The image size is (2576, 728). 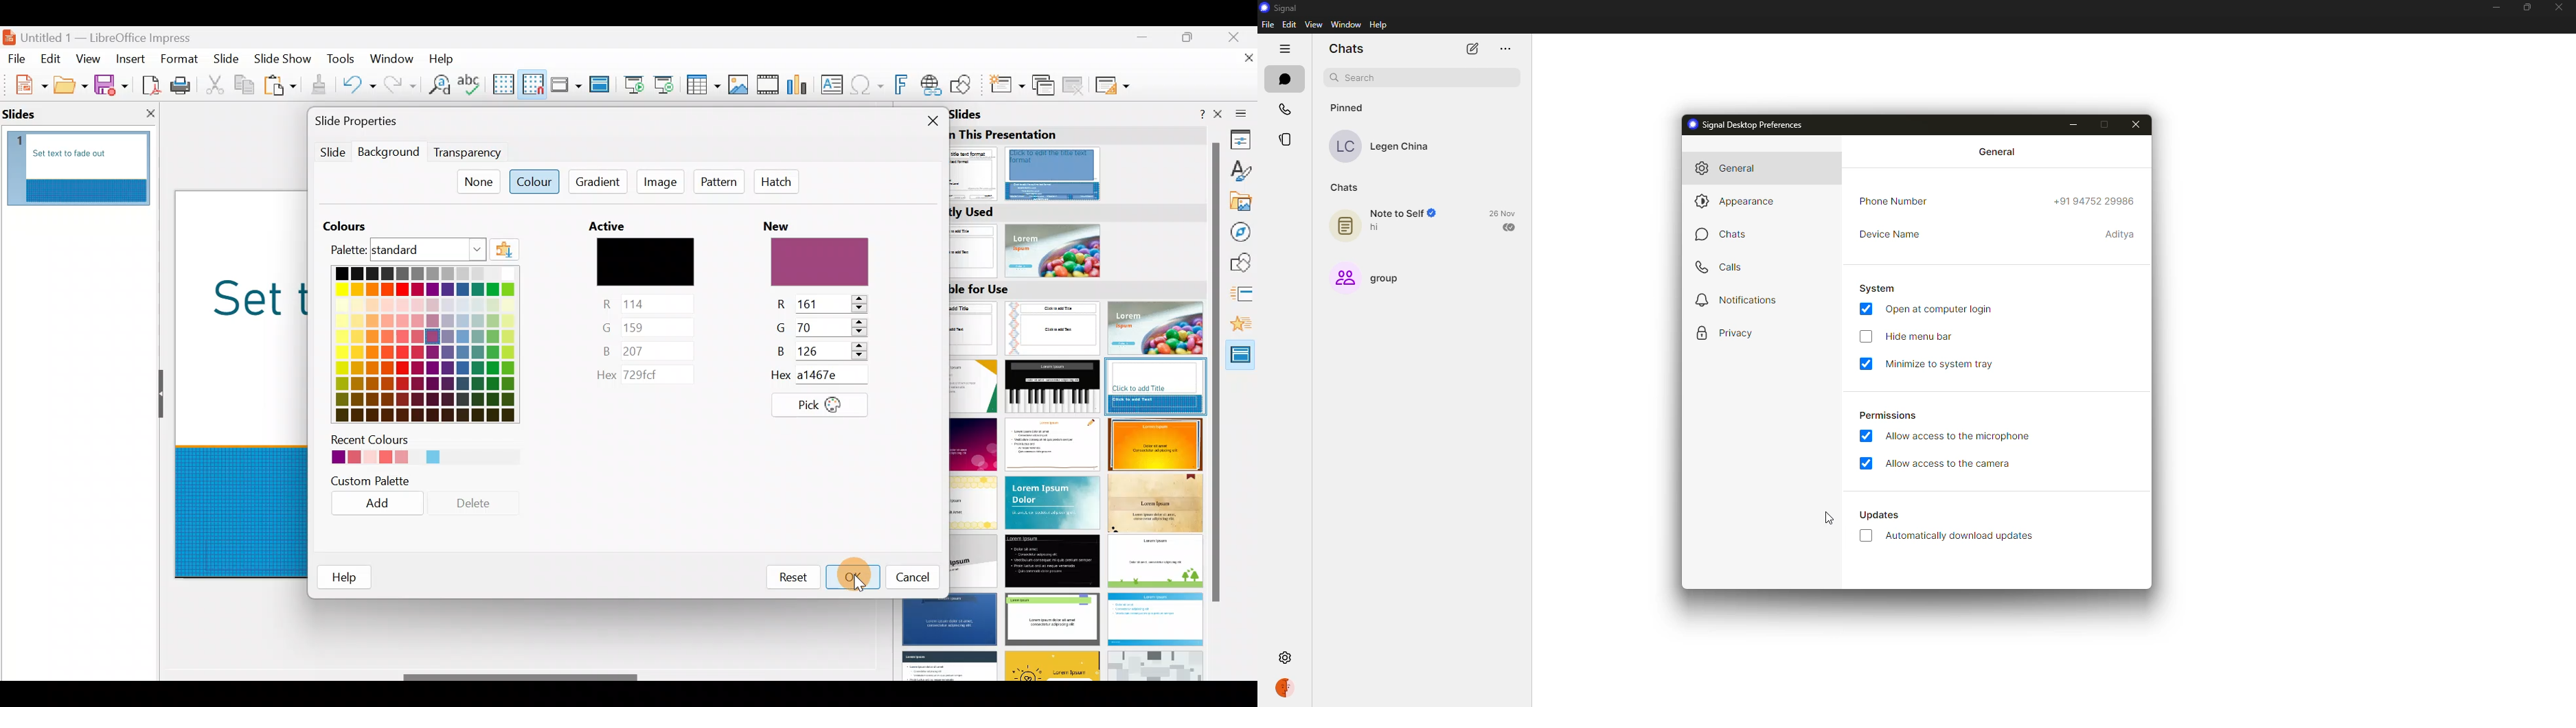 What do you see at coordinates (398, 84) in the screenshot?
I see `Redo` at bounding box center [398, 84].